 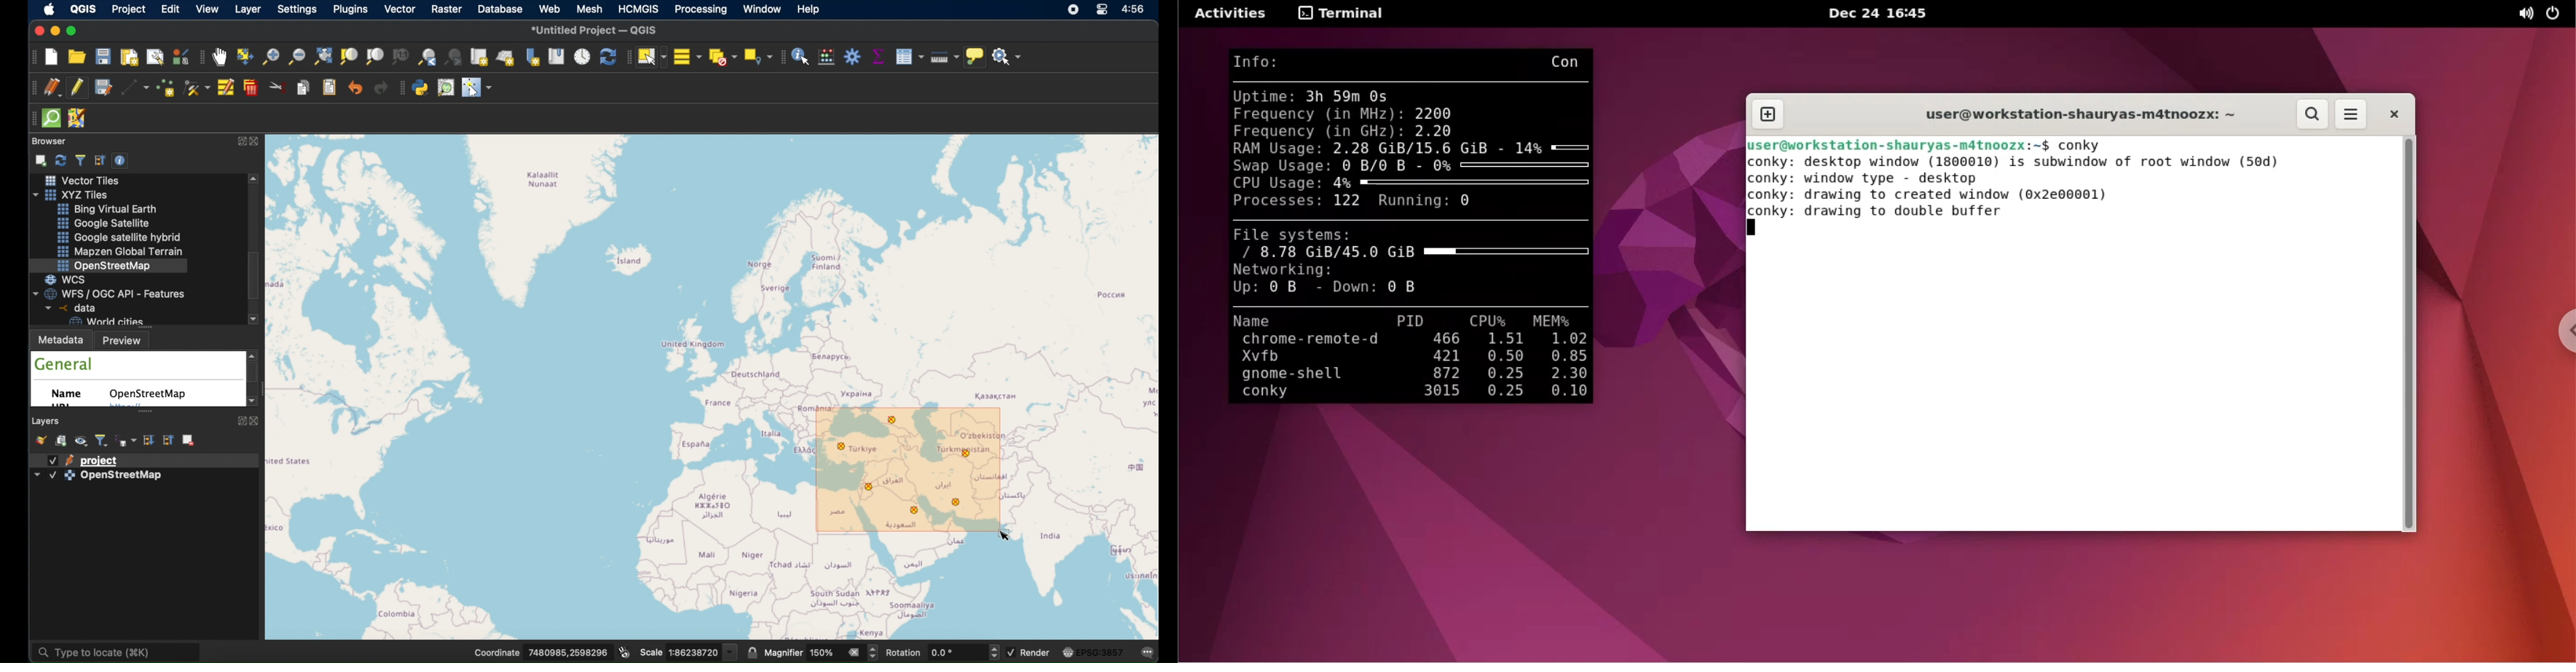 What do you see at coordinates (49, 141) in the screenshot?
I see `browser` at bounding box center [49, 141].